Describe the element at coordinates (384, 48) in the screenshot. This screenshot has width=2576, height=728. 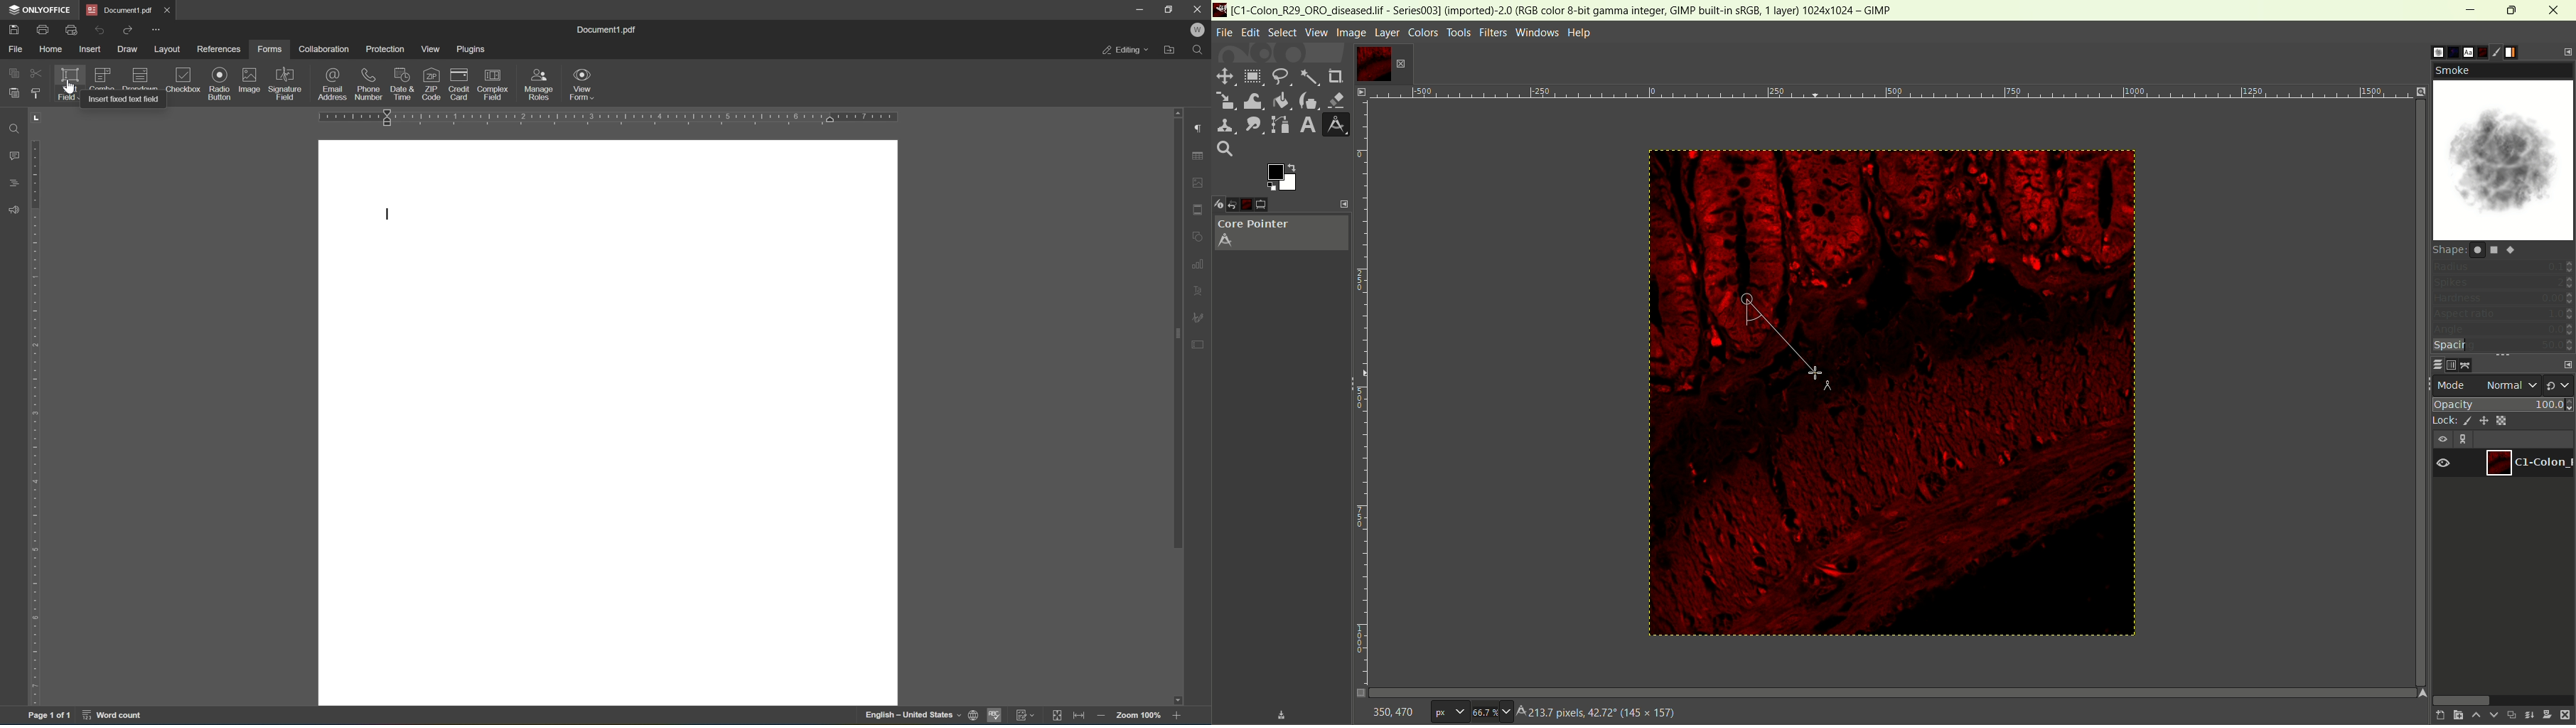
I see `protection` at that location.